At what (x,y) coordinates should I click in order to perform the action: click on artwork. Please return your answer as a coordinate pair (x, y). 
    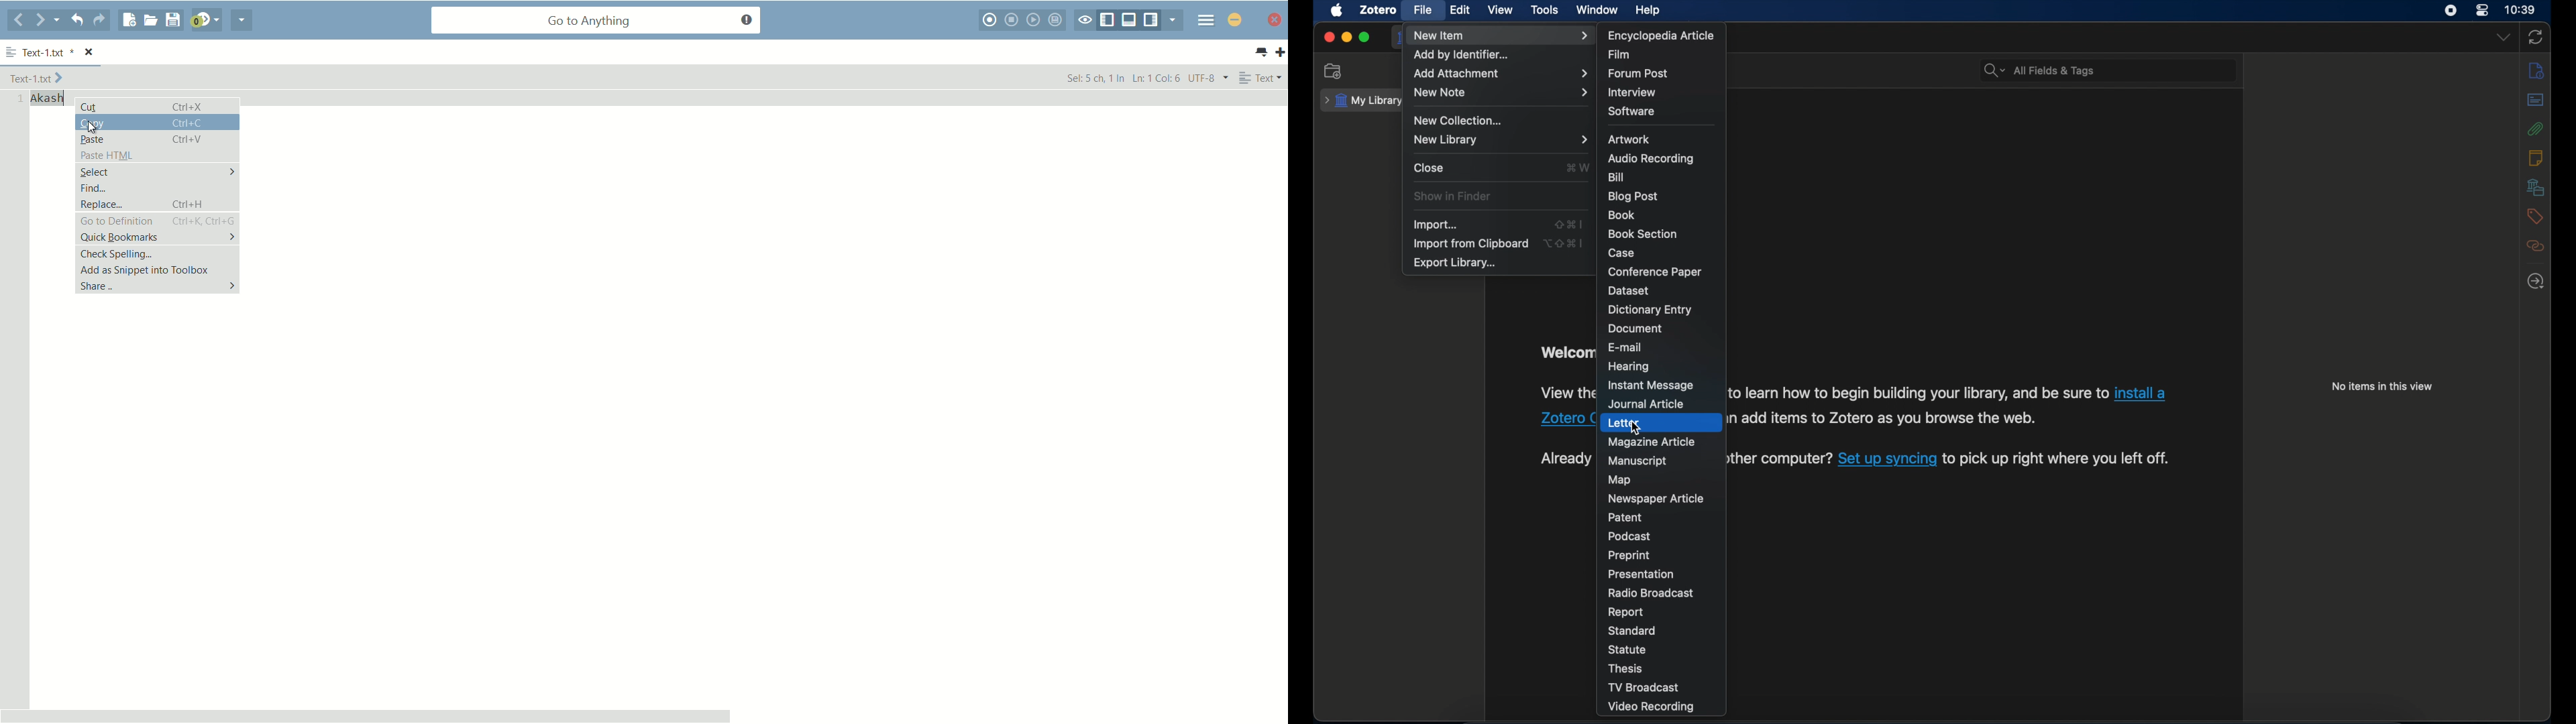
    Looking at the image, I should click on (1629, 139).